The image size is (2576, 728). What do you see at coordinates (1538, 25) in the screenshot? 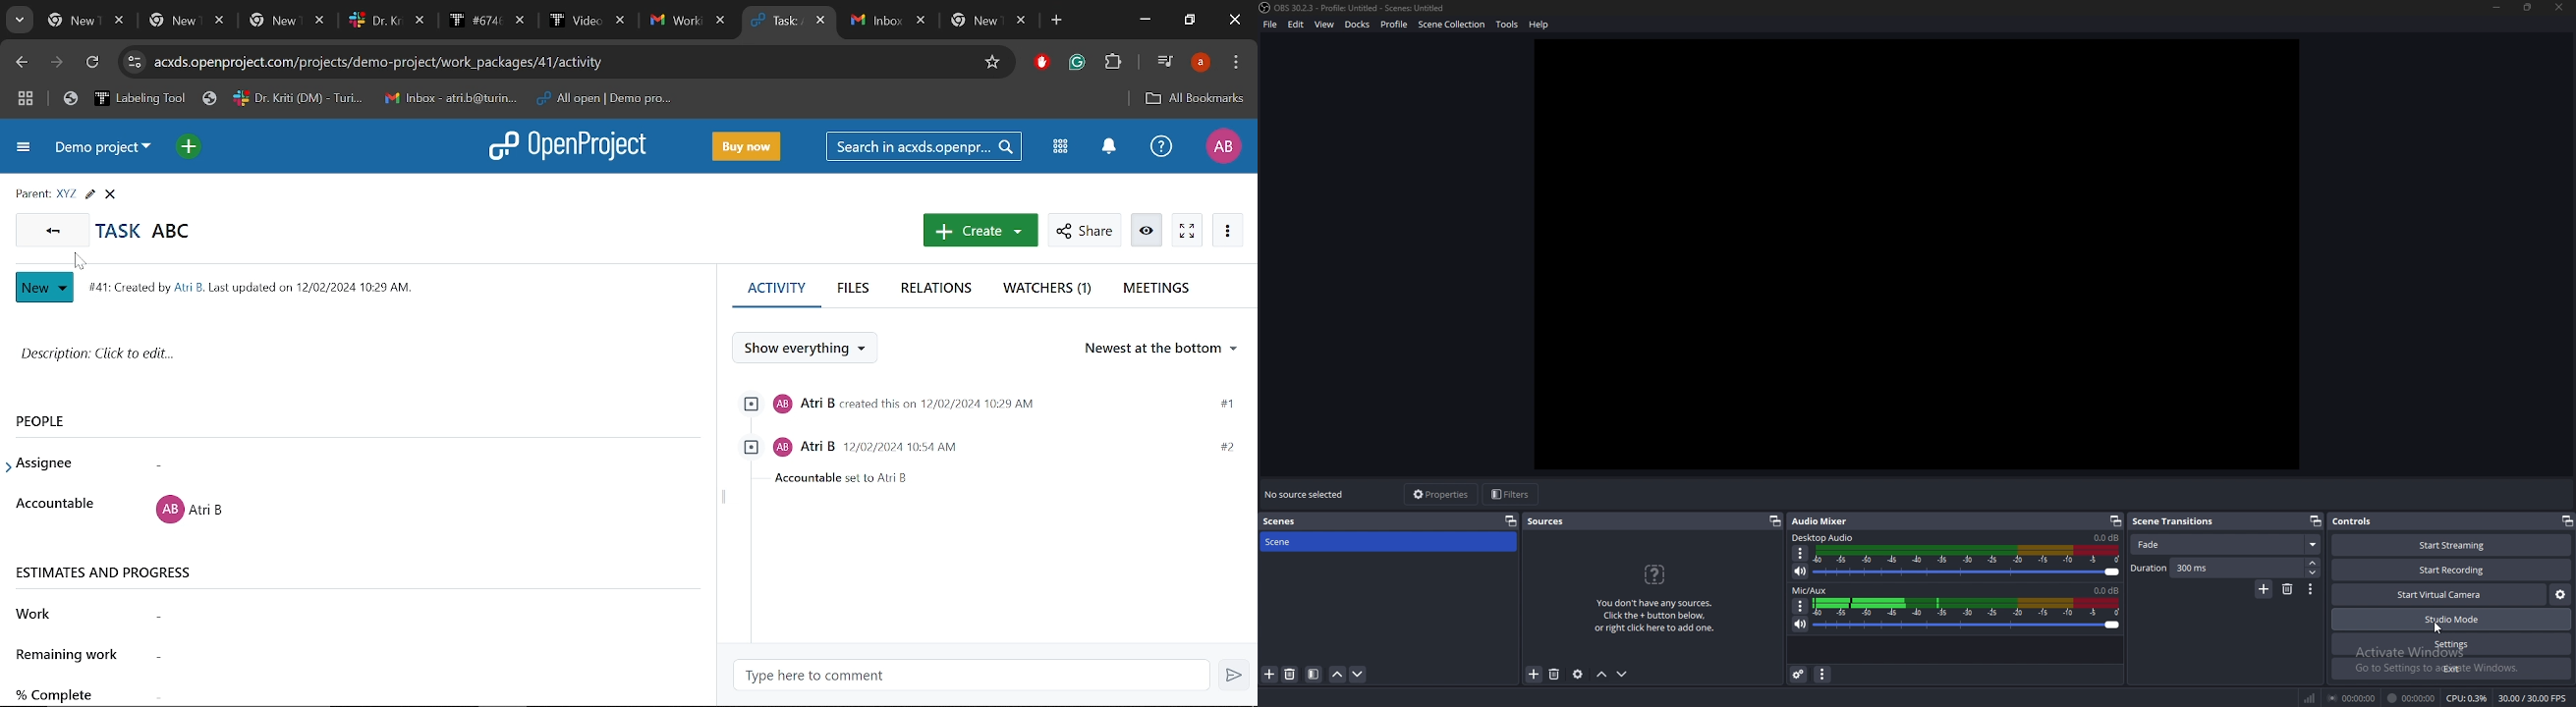
I see `help` at bounding box center [1538, 25].